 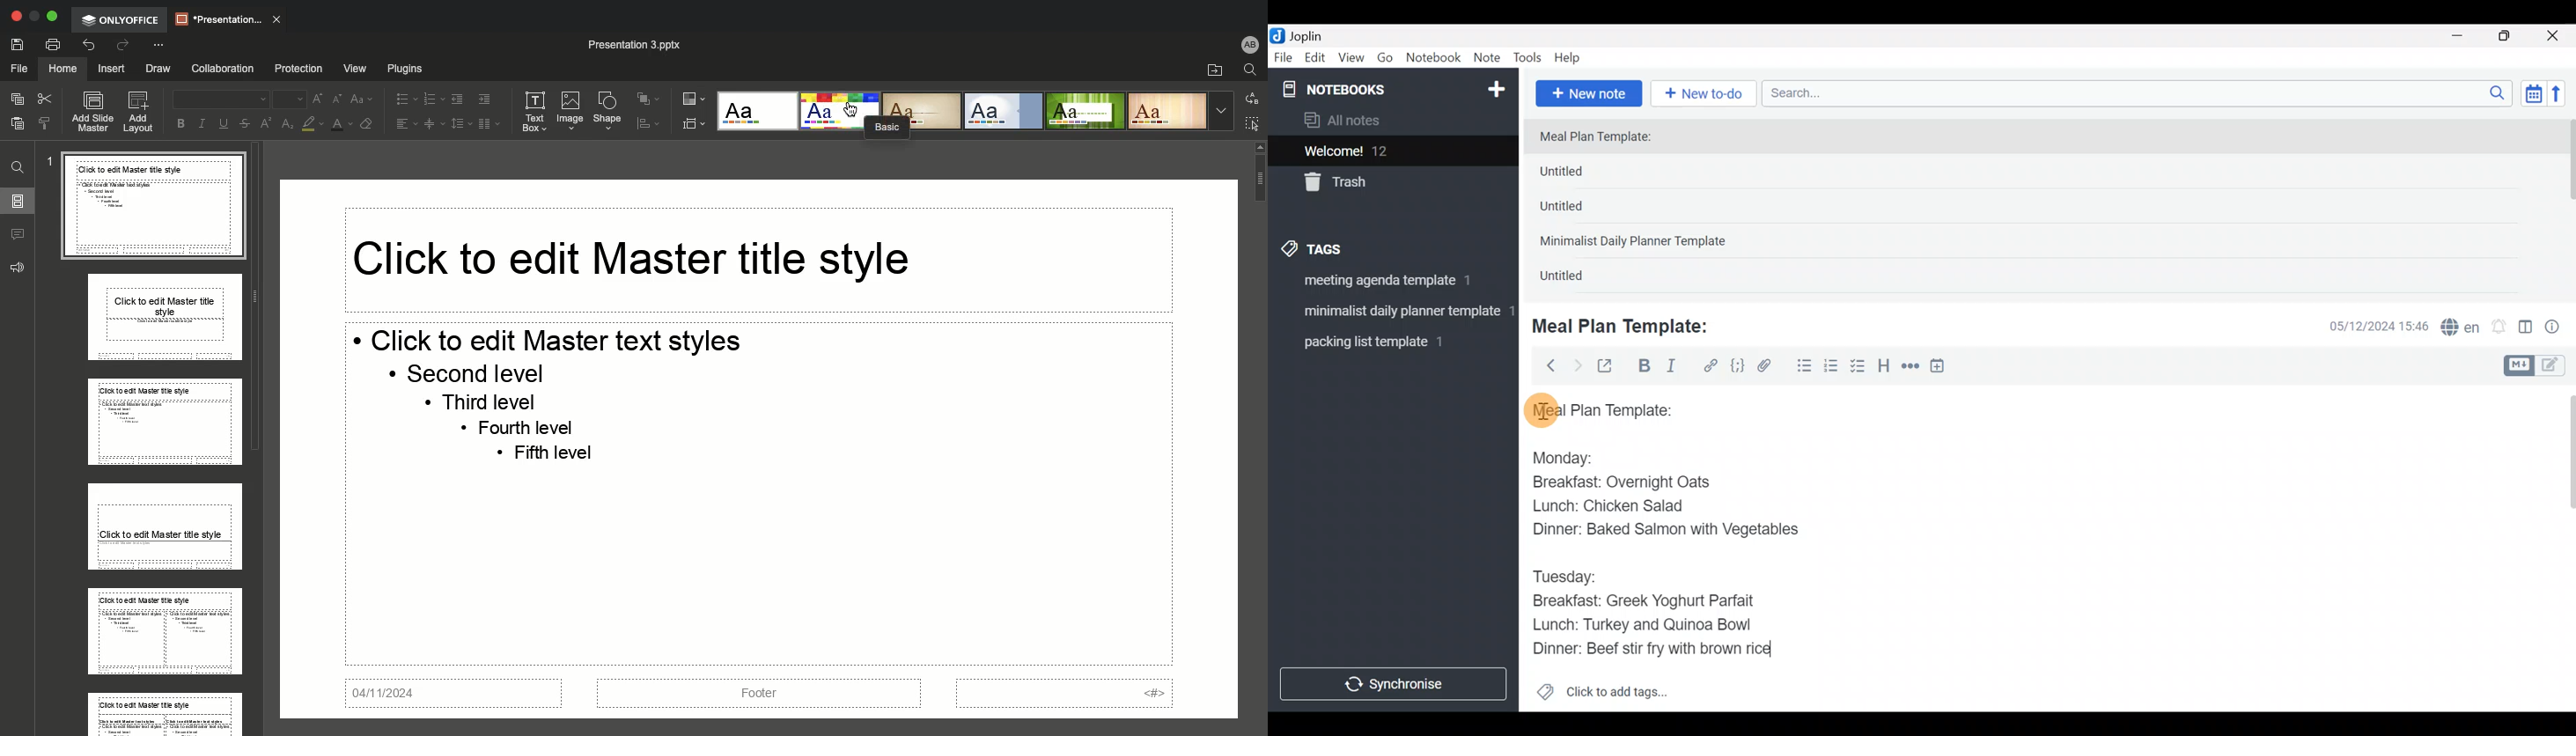 I want to click on Spelling, so click(x=2461, y=328).